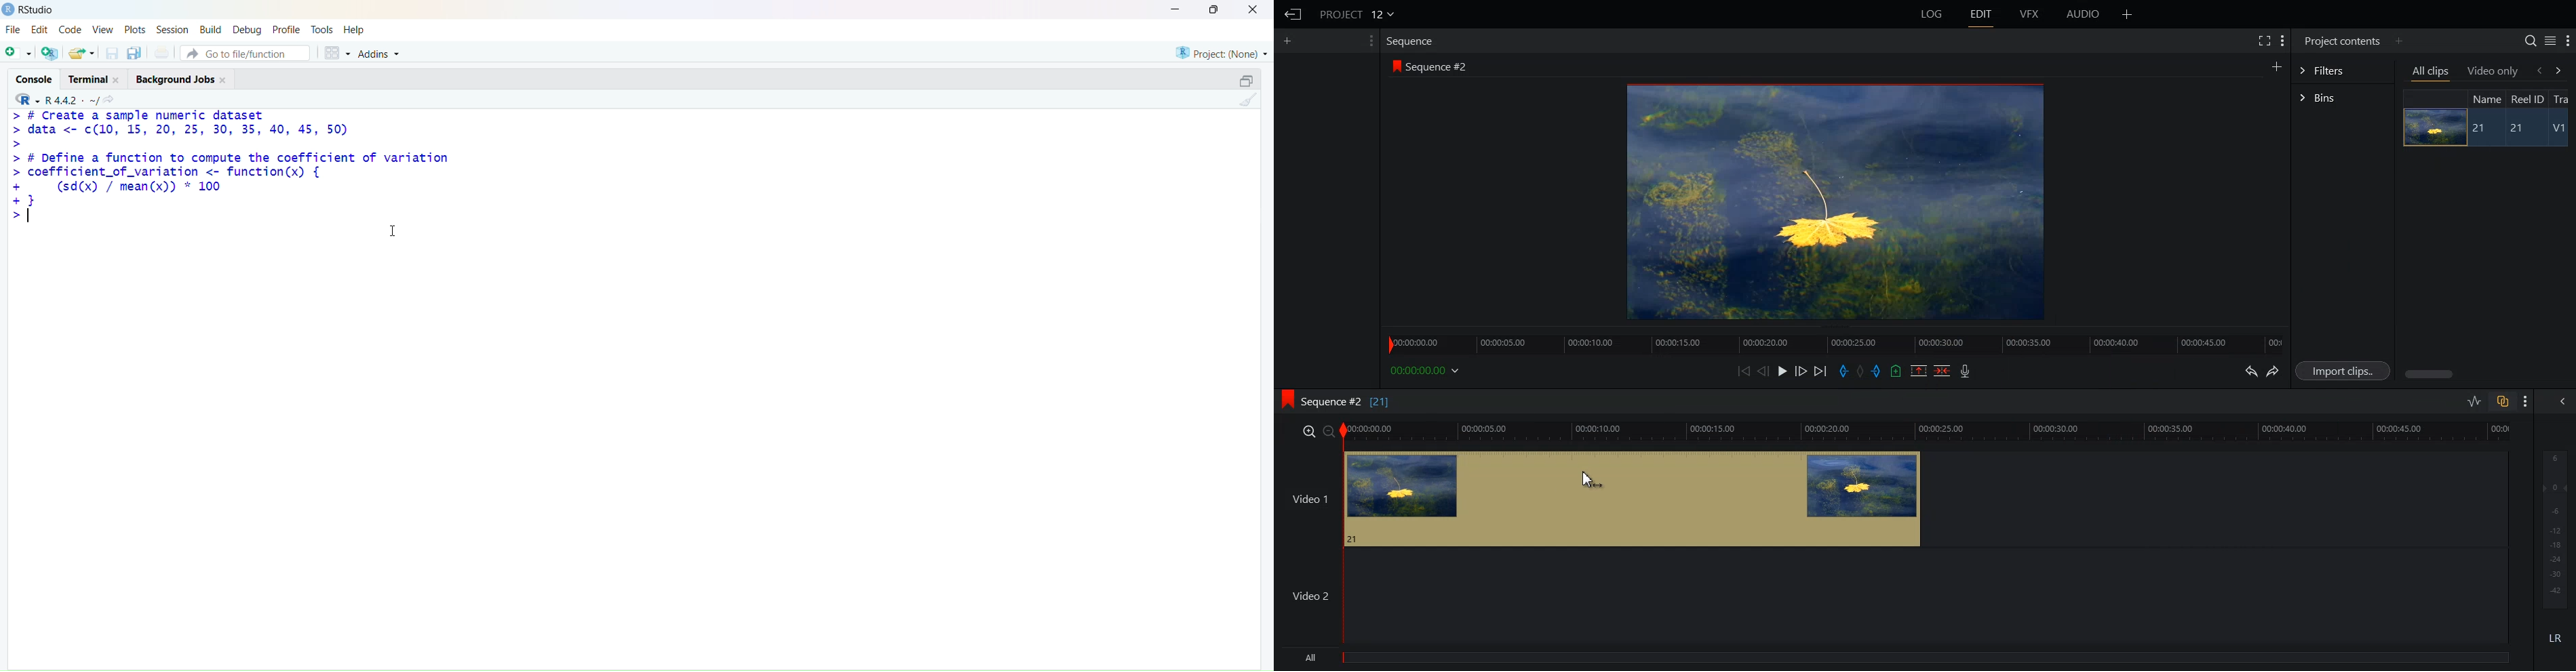 This screenshot has height=672, width=2576. I want to click on Window preview, so click(1831, 201).